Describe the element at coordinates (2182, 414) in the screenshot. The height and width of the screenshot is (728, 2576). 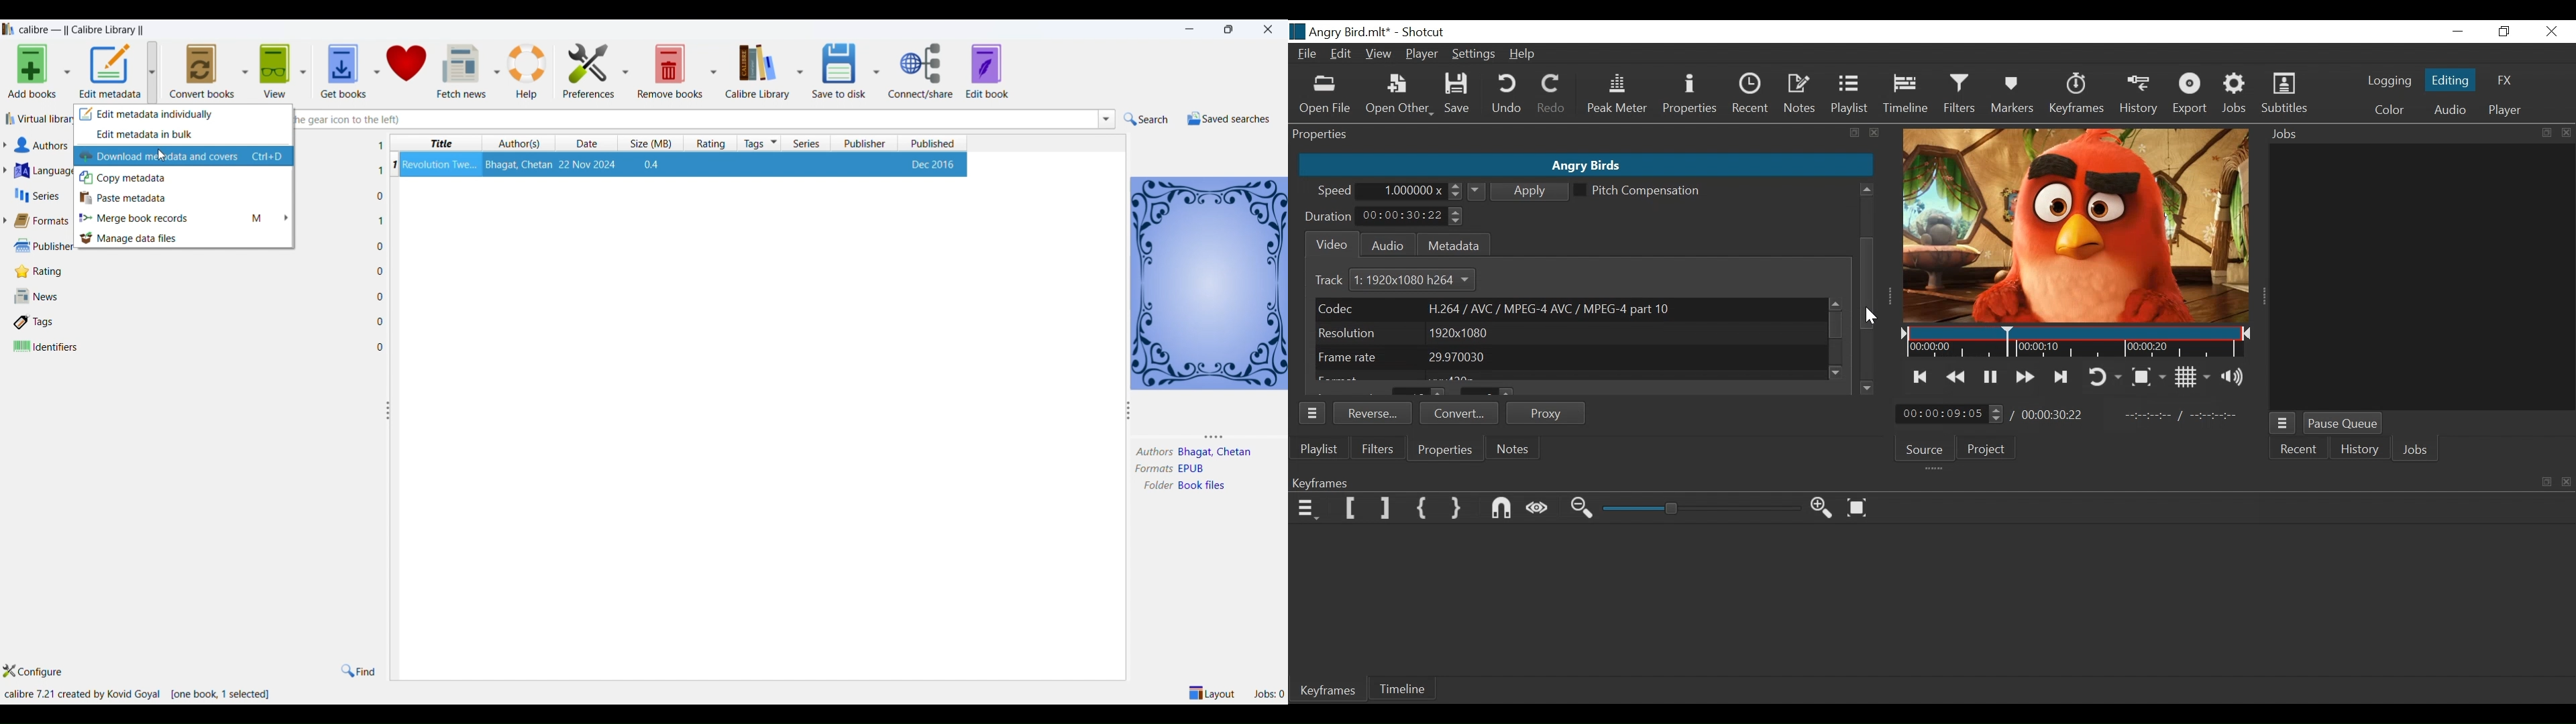
I see `In Point` at that location.